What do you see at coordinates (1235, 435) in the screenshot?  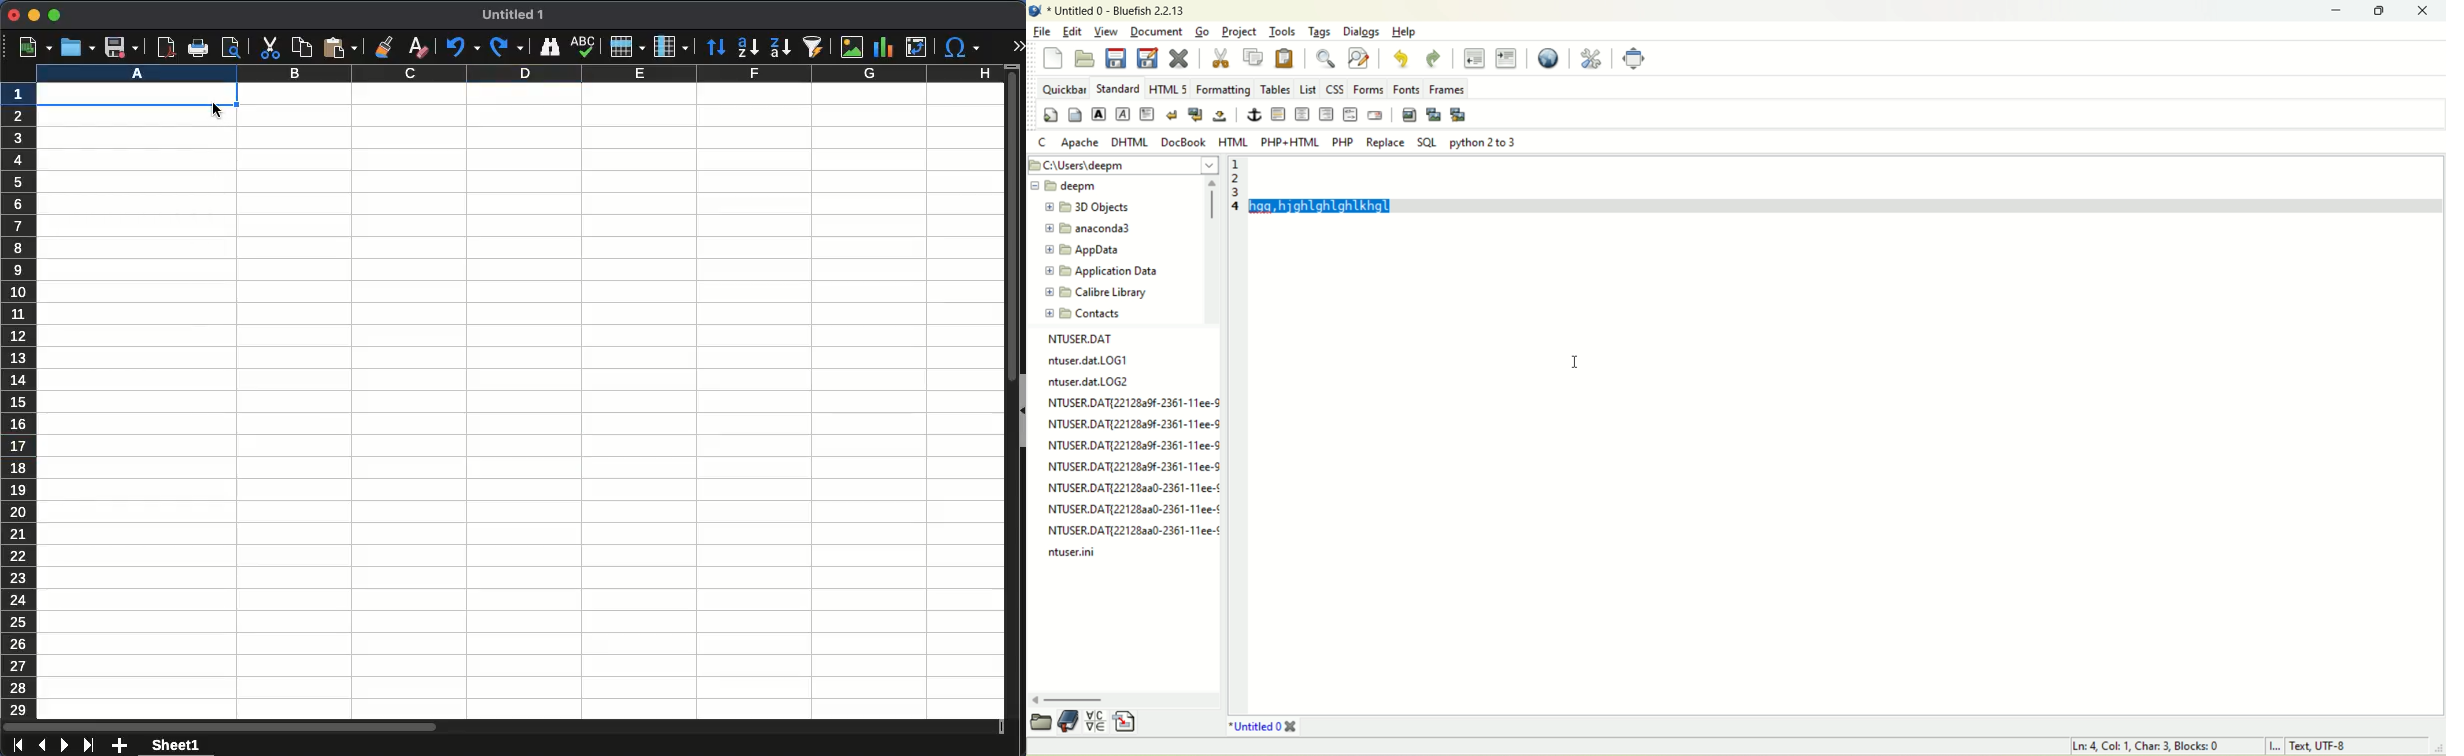 I see `line number` at bounding box center [1235, 435].